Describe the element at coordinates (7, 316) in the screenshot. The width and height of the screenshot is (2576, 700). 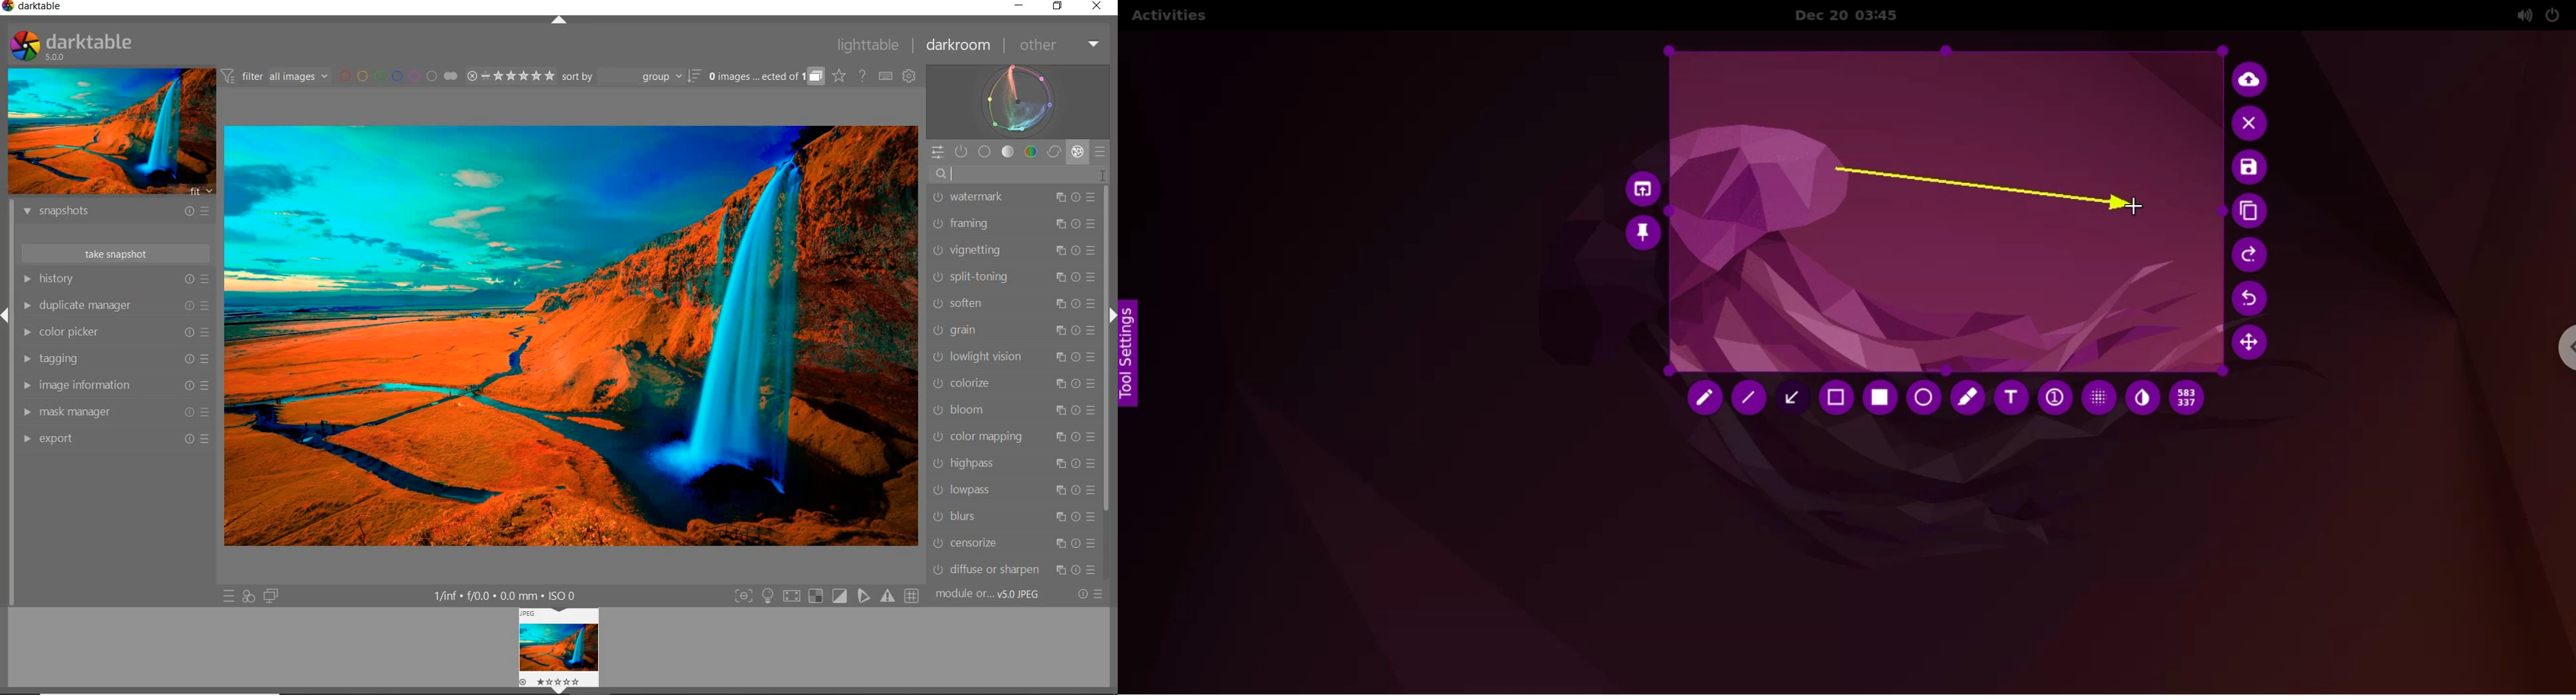
I see `Expand/Collapse` at that location.